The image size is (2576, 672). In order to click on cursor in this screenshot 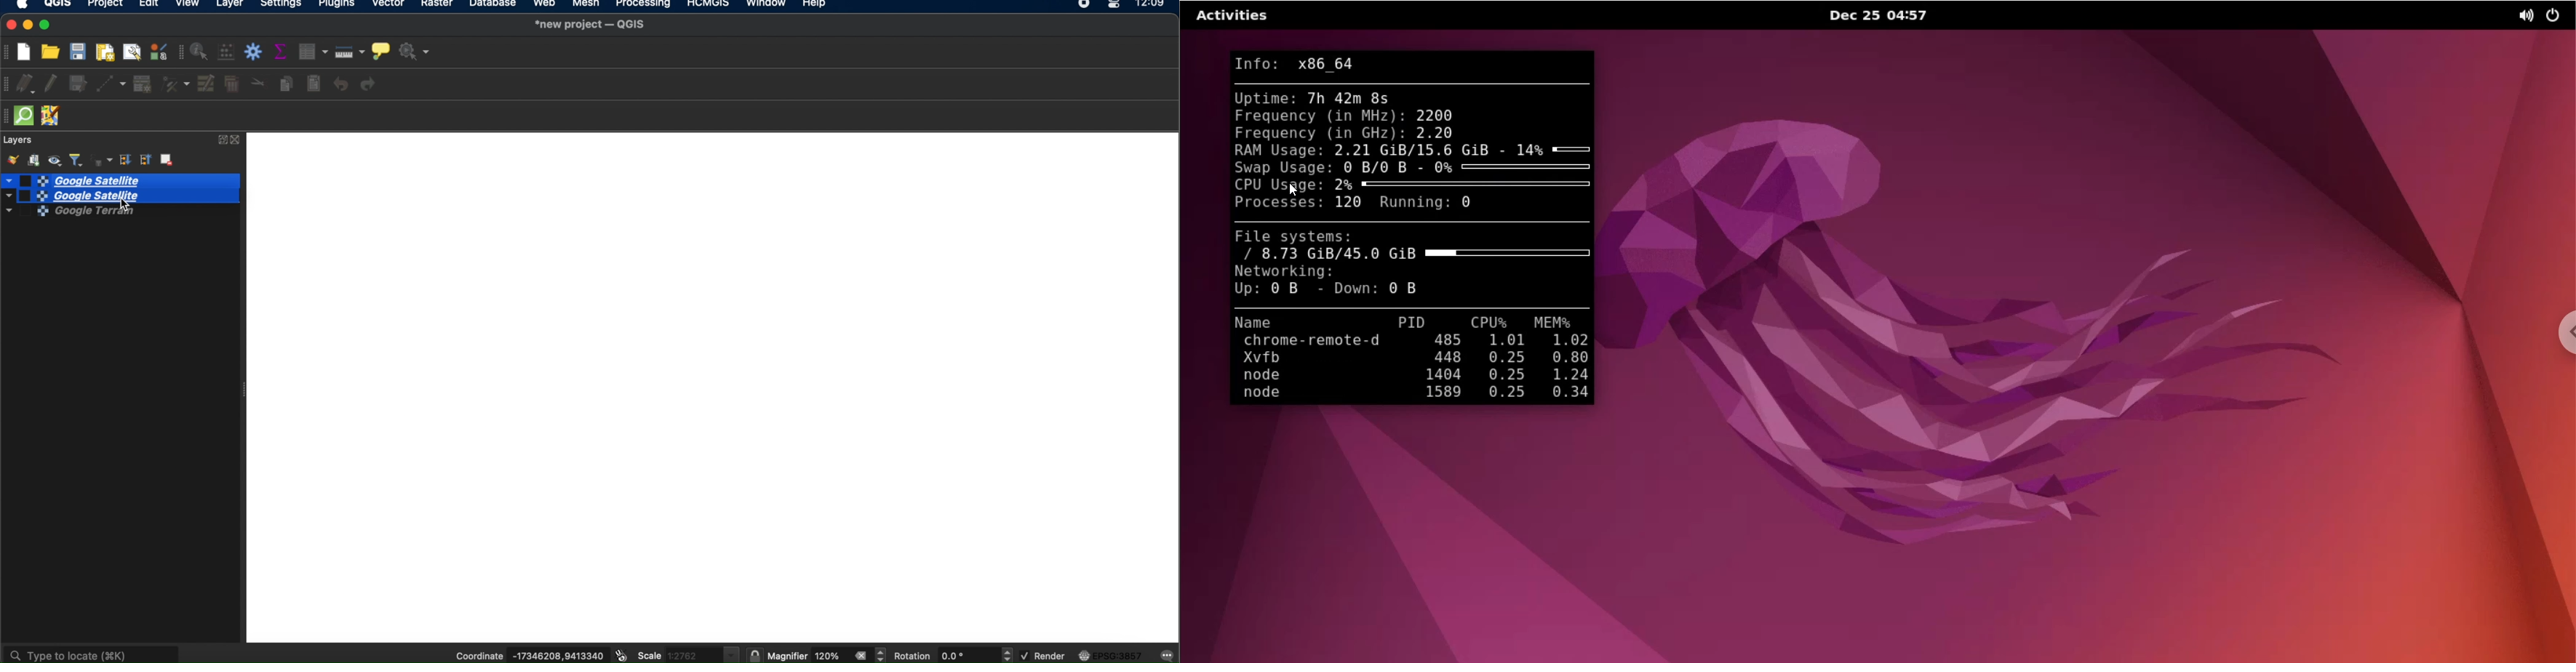, I will do `click(127, 205)`.